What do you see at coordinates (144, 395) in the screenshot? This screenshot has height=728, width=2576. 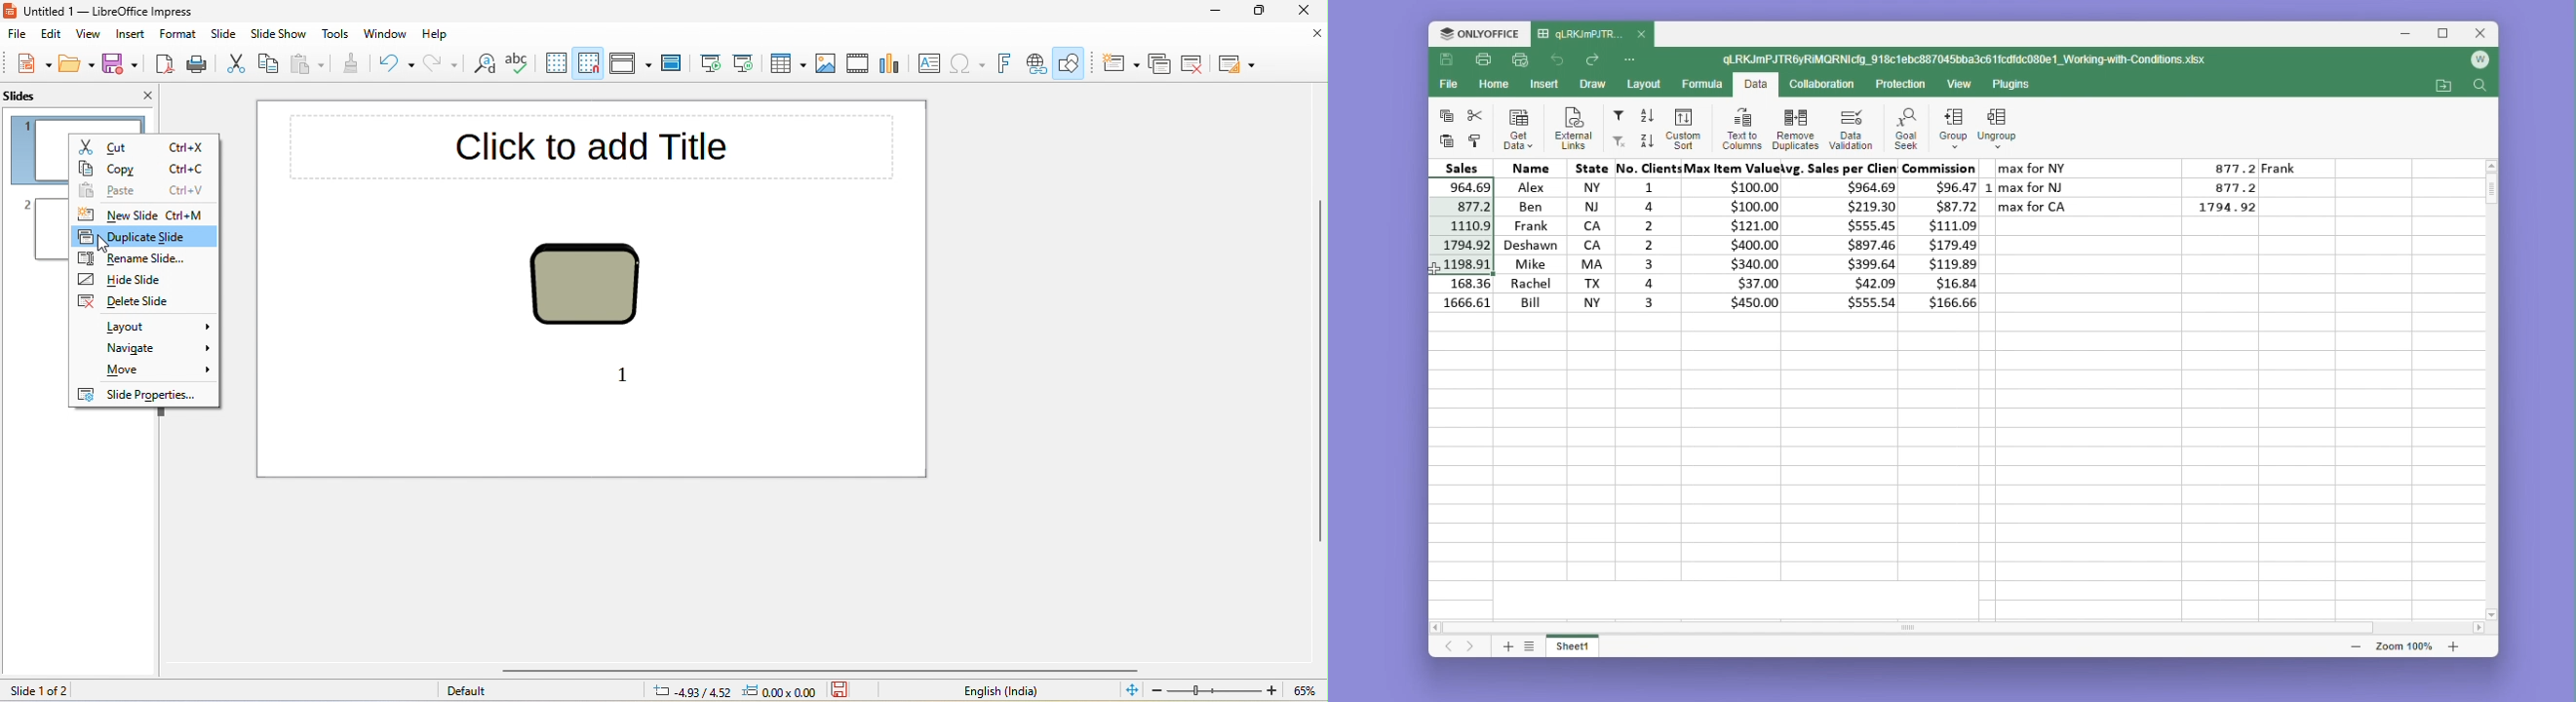 I see `slide properties` at bounding box center [144, 395].